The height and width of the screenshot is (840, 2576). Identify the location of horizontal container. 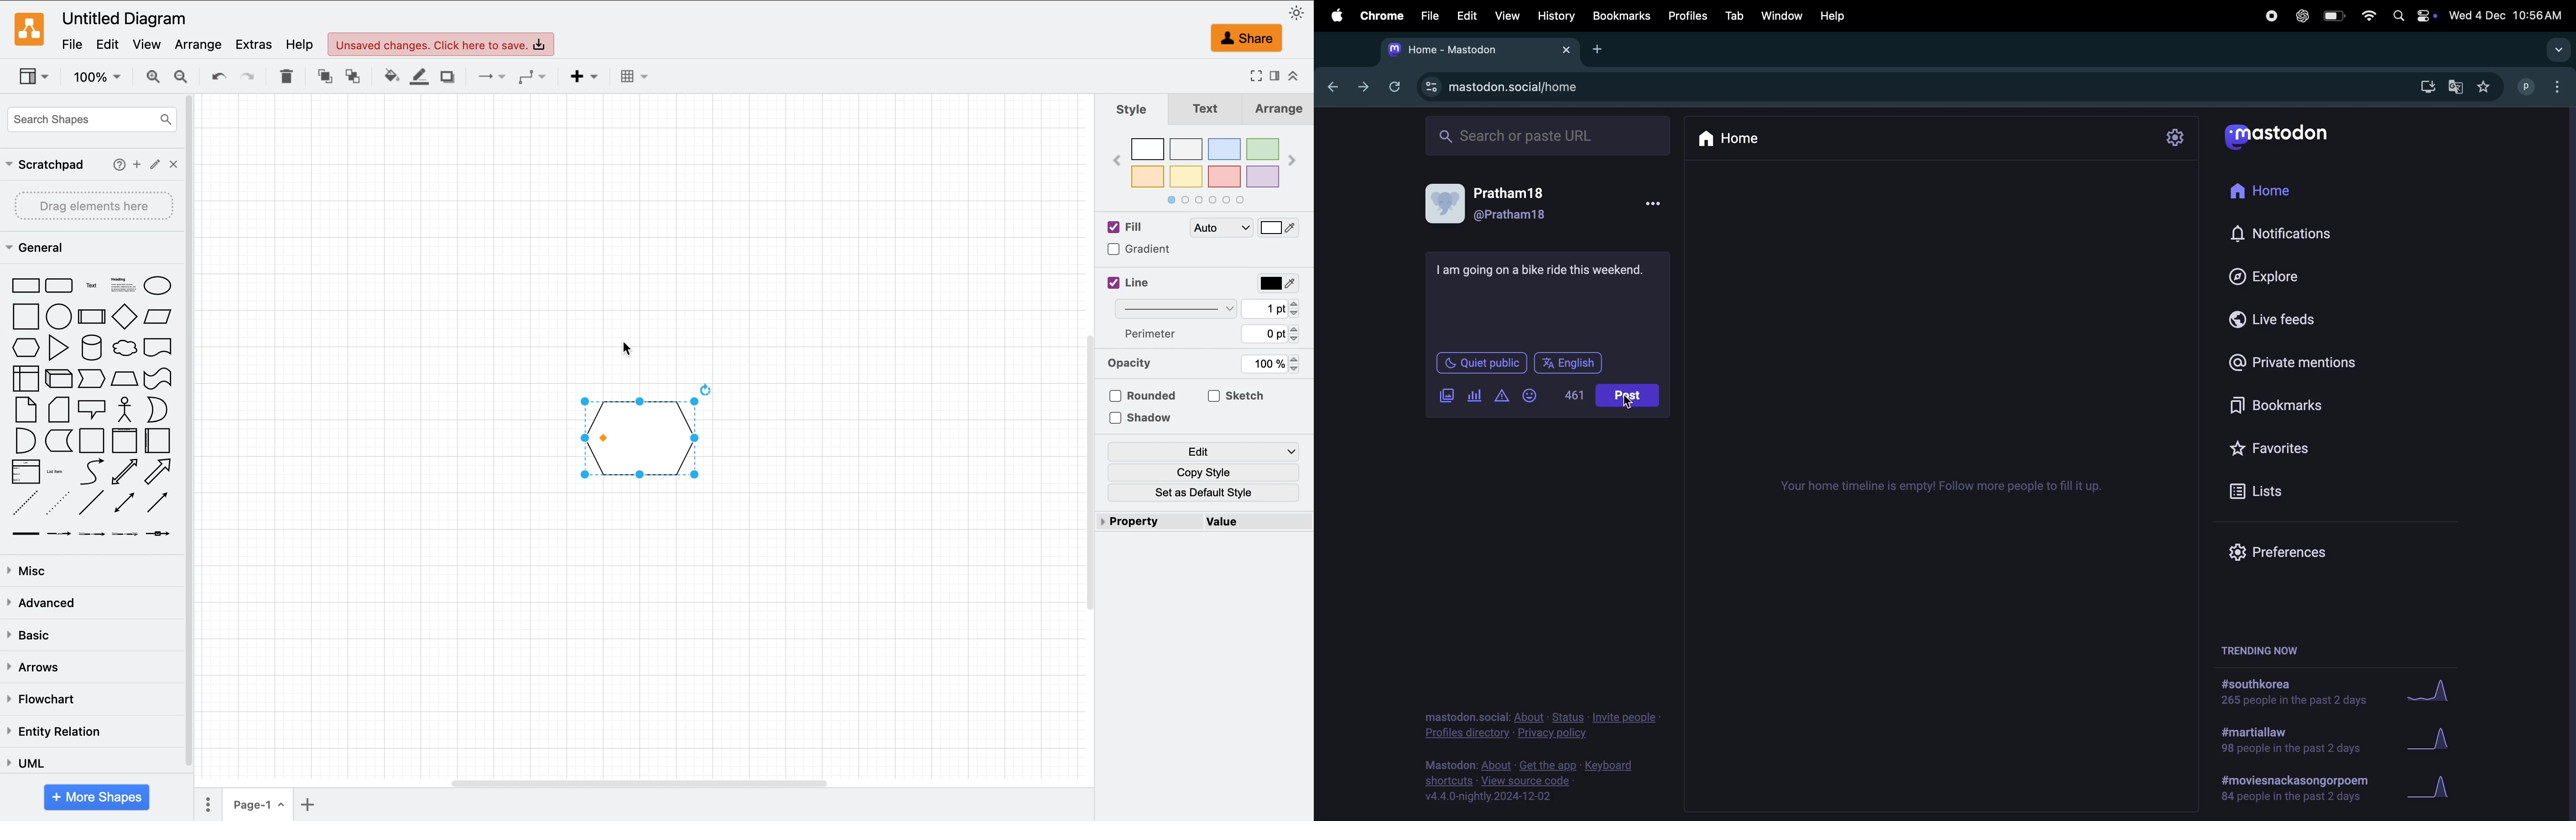
(160, 441).